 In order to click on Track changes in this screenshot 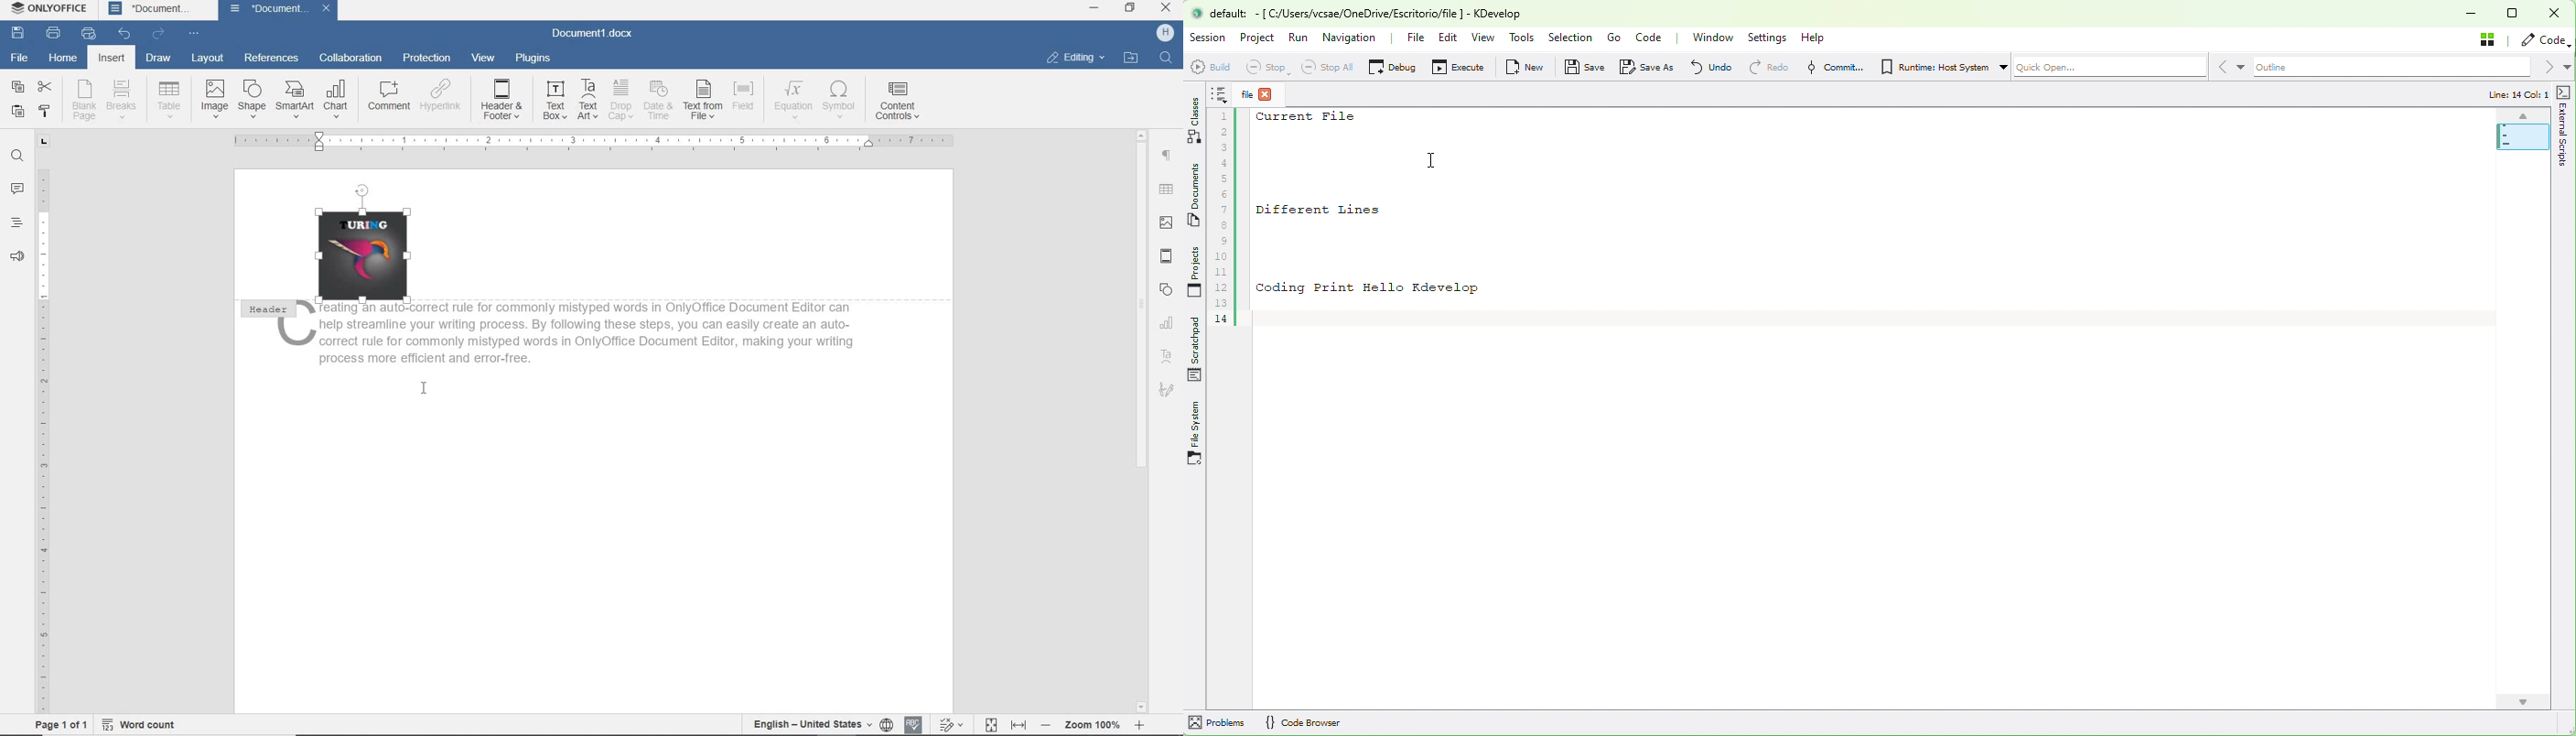, I will do `click(951, 724)`.